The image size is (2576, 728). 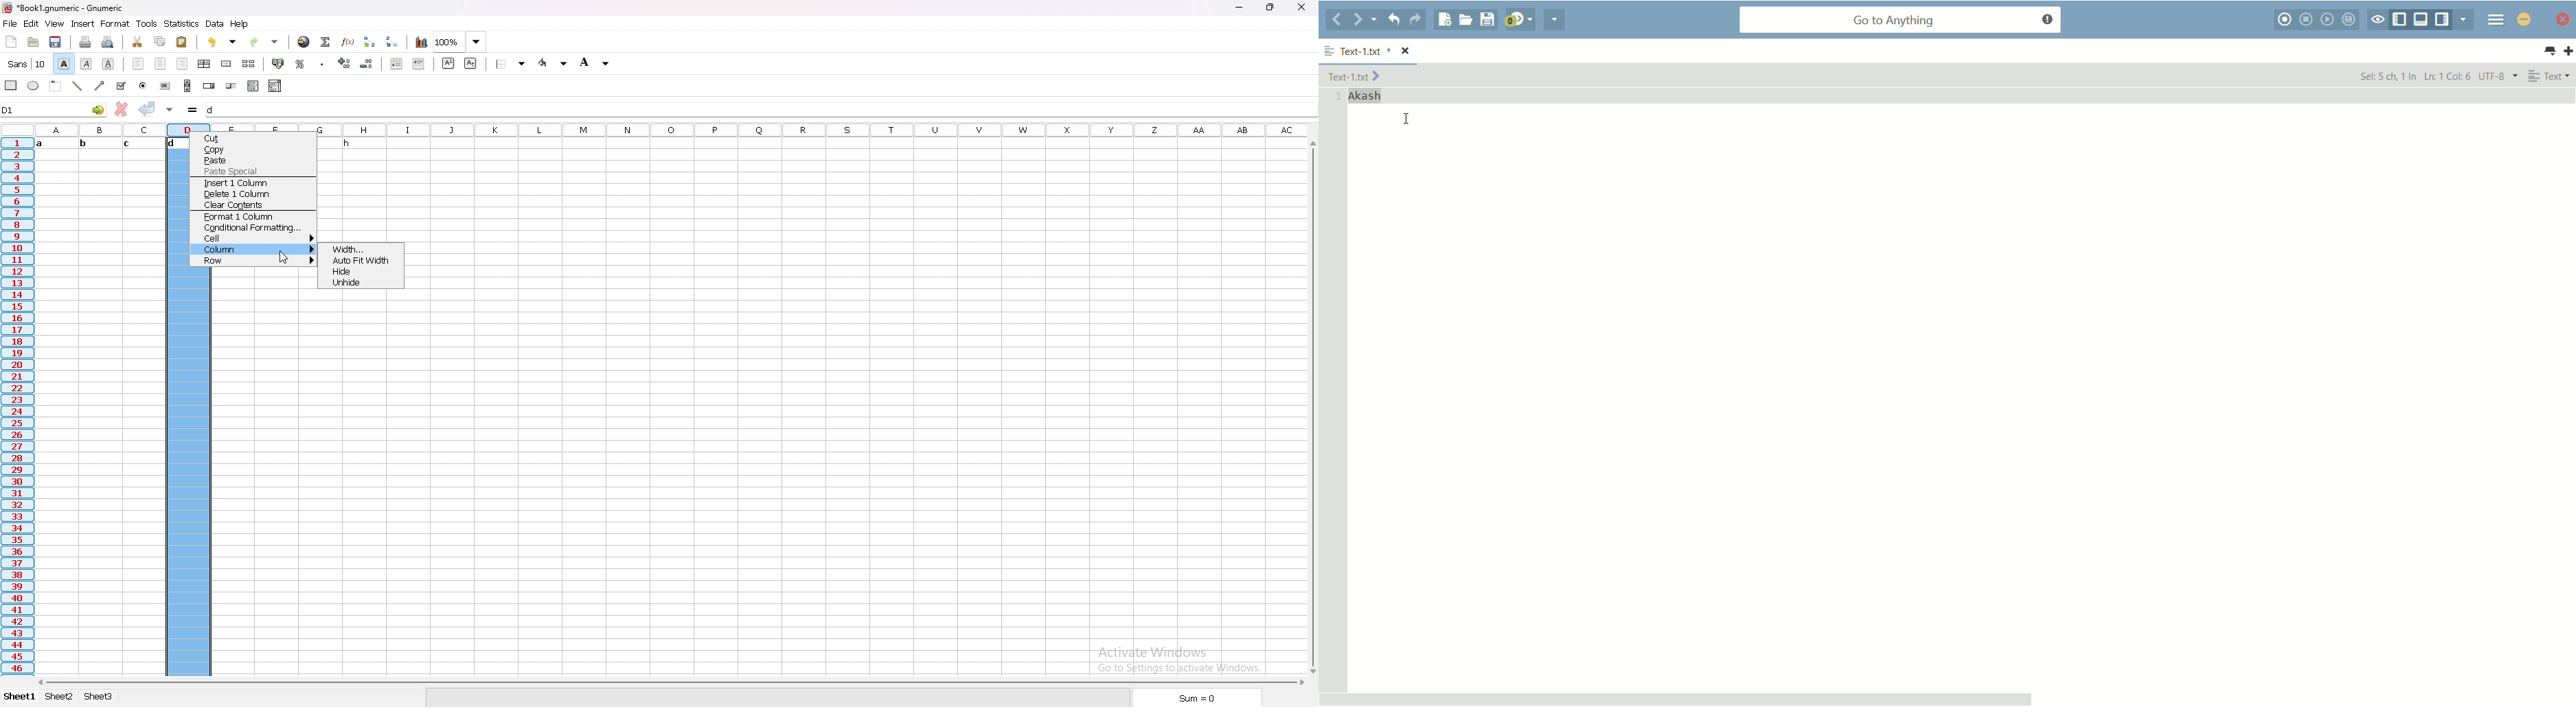 What do you see at coordinates (596, 62) in the screenshot?
I see `background` at bounding box center [596, 62].